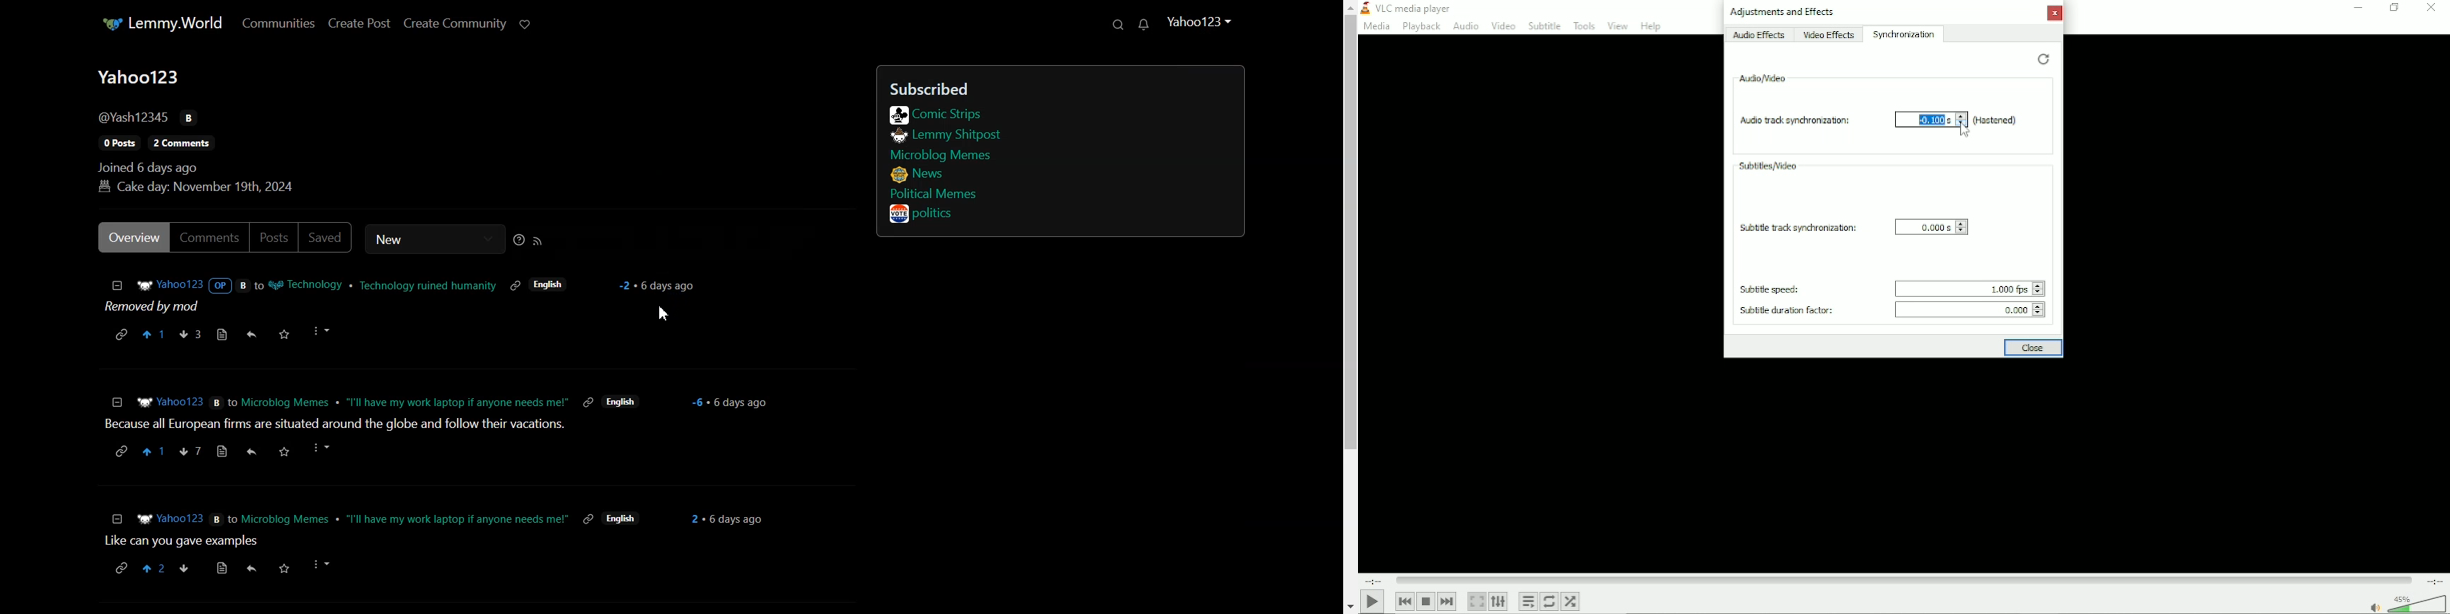  What do you see at coordinates (1905, 34) in the screenshot?
I see `Synchronization` at bounding box center [1905, 34].